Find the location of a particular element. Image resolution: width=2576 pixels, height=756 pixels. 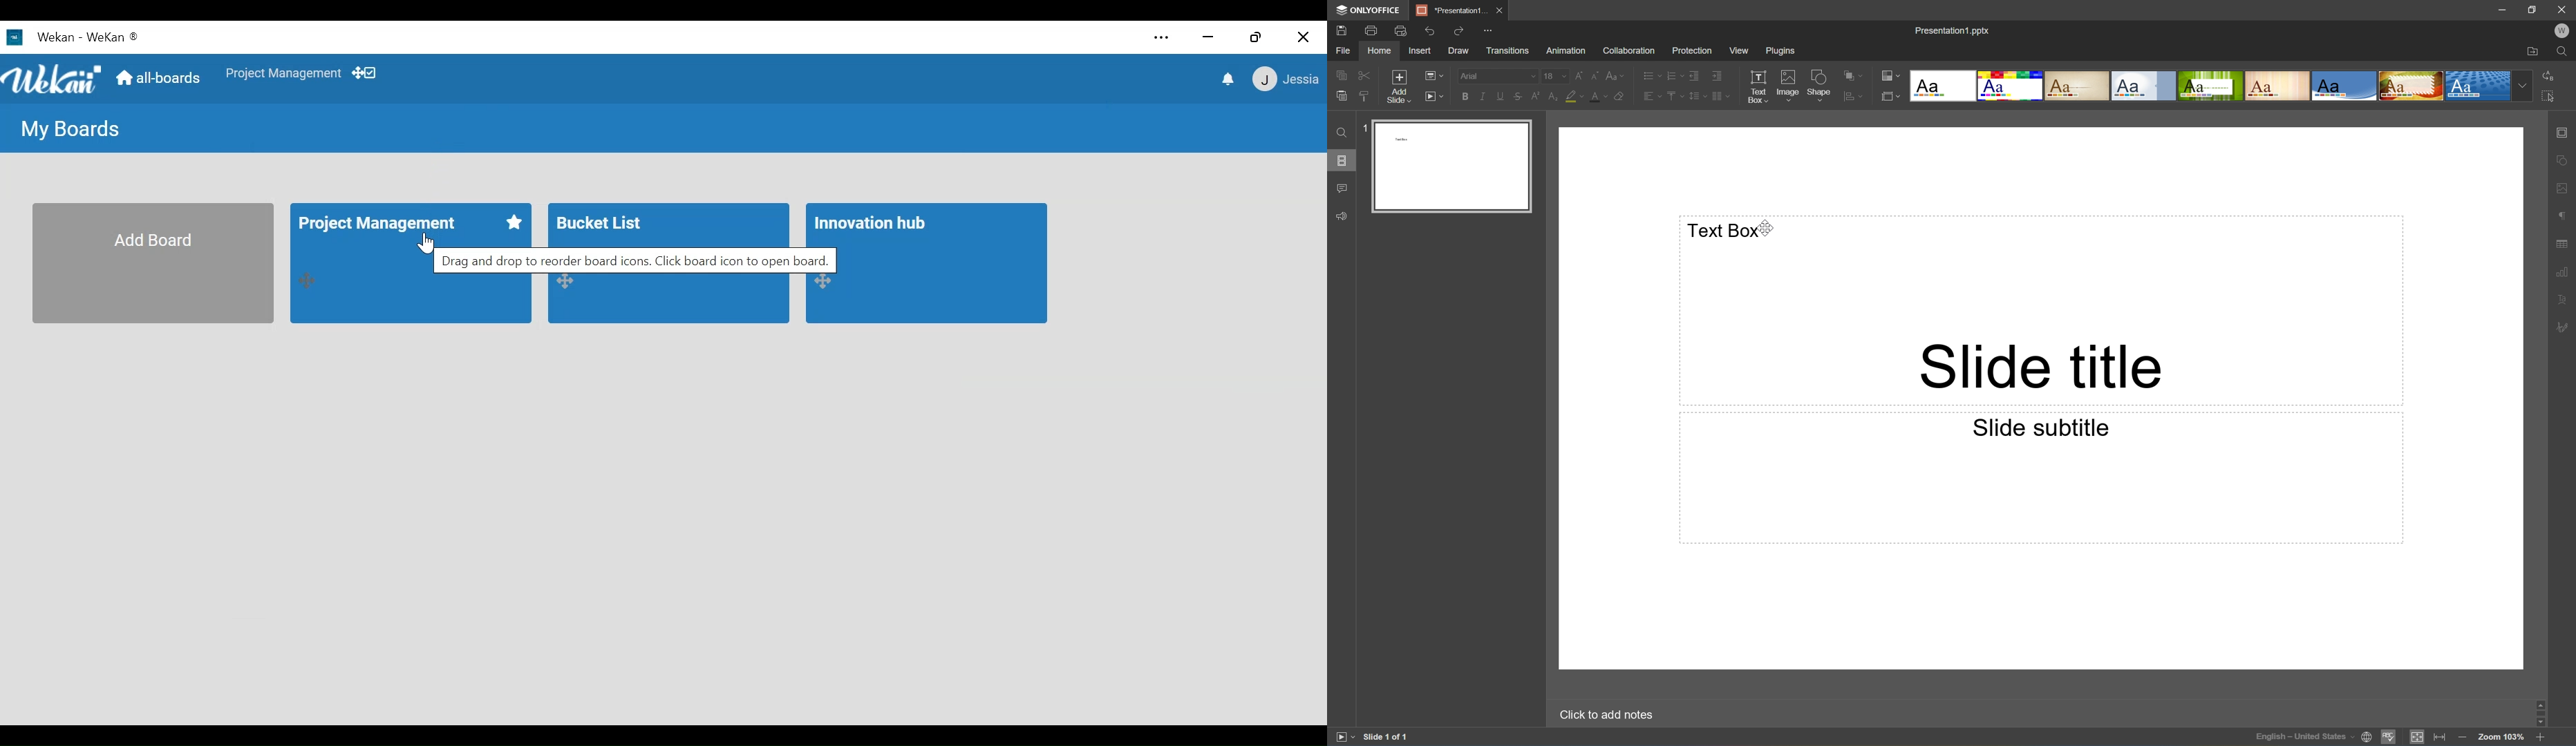

Chart settings is located at coordinates (2566, 275).